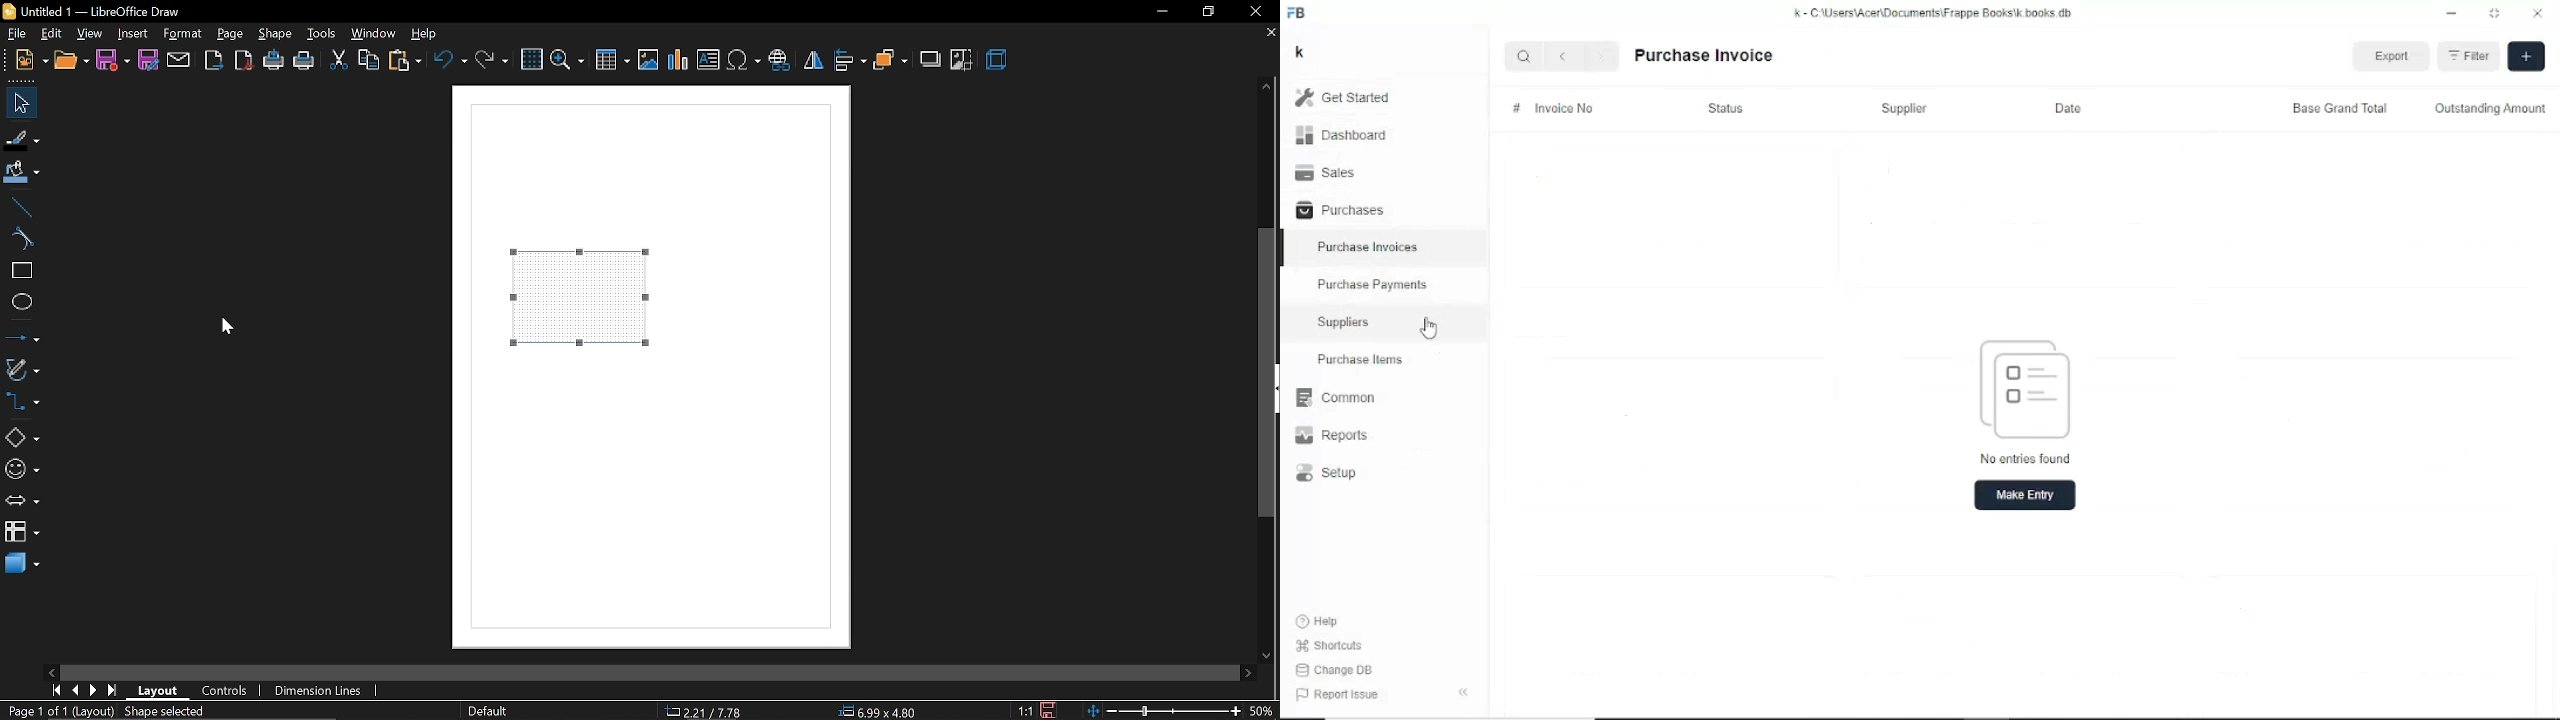  What do you see at coordinates (1904, 108) in the screenshot?
I see `Supplier` at bounding box center [1904, 108].